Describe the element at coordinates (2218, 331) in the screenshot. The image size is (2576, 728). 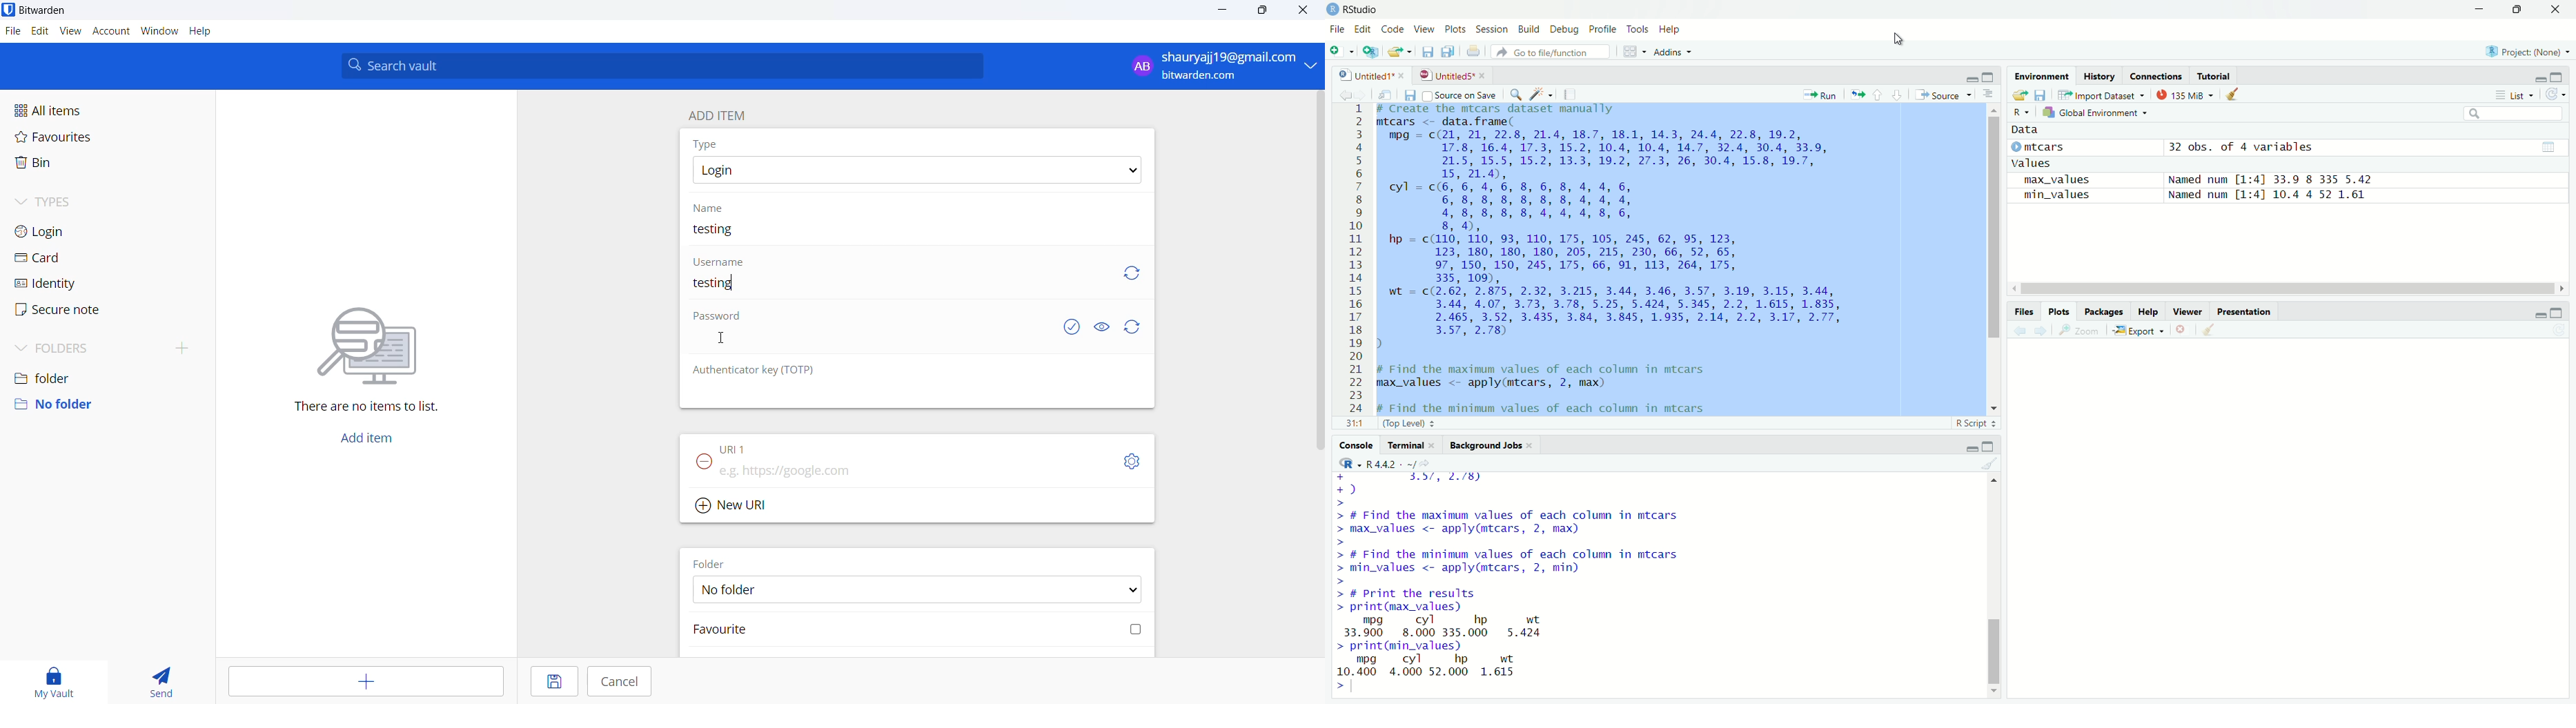
I see `clear` at that location.